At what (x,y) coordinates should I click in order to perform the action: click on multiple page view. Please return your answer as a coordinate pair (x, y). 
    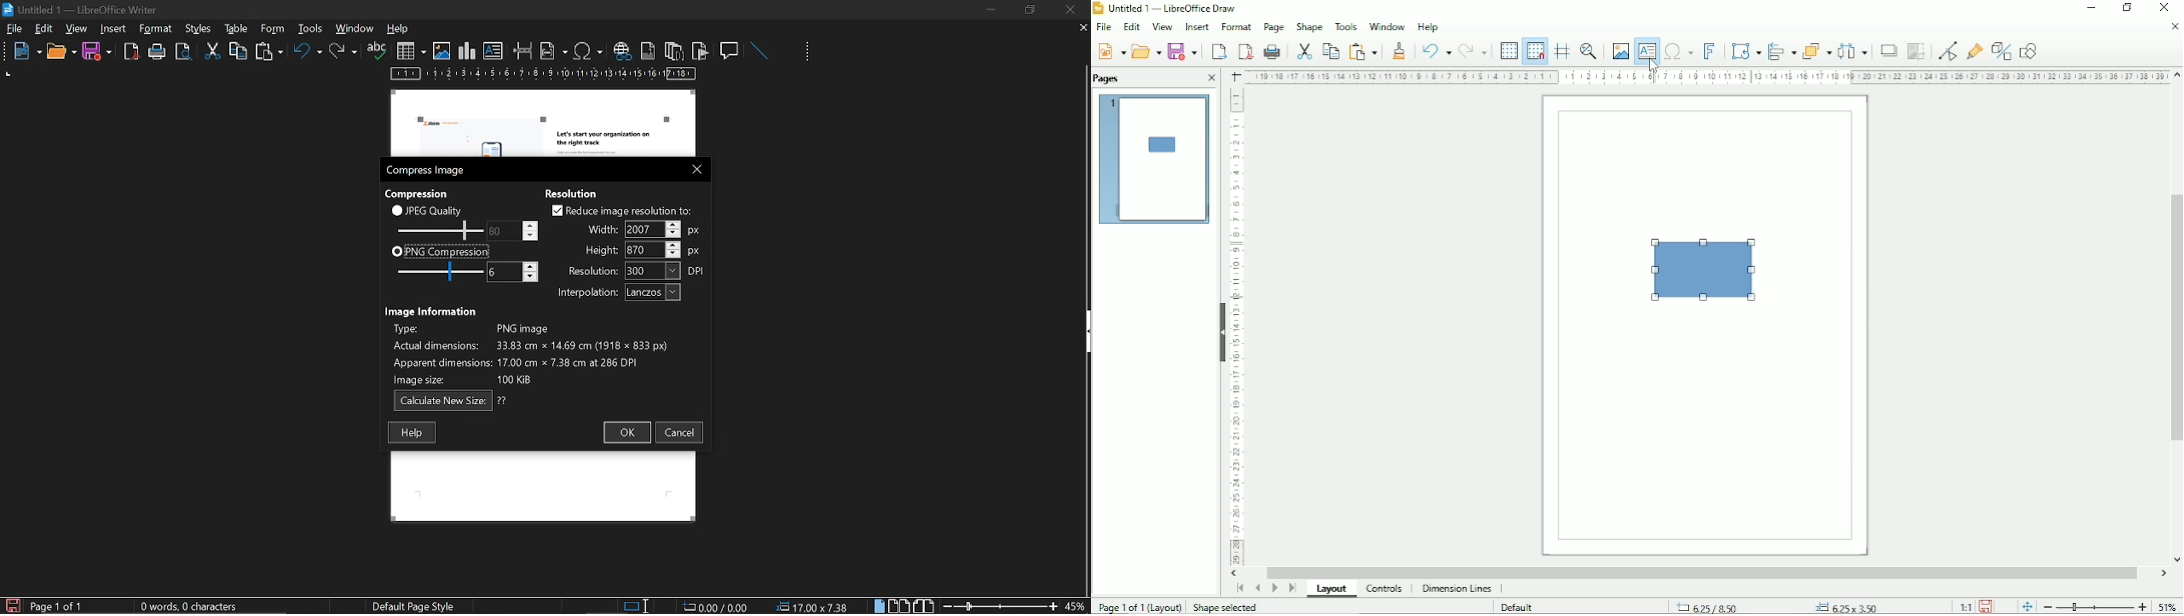
    Looking at the image, I should click on (900, 606).